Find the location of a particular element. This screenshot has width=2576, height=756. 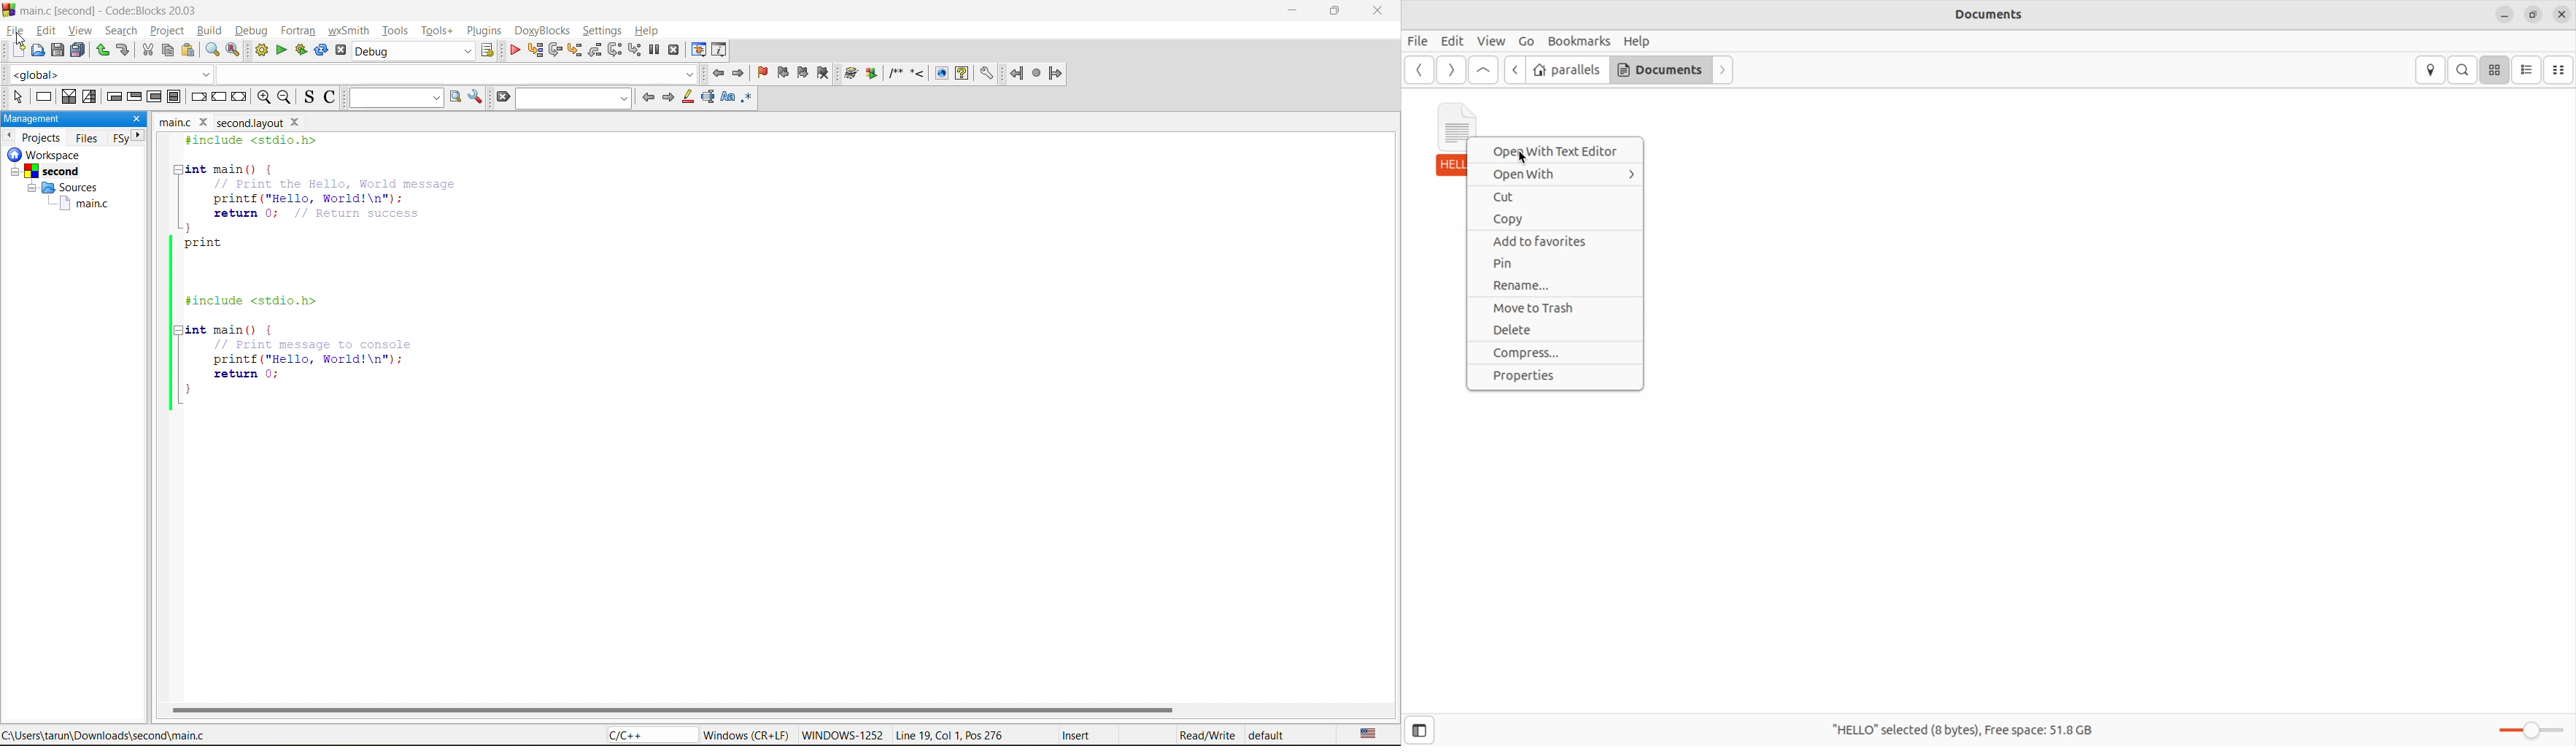

abort is located at coordinates (344, 51).